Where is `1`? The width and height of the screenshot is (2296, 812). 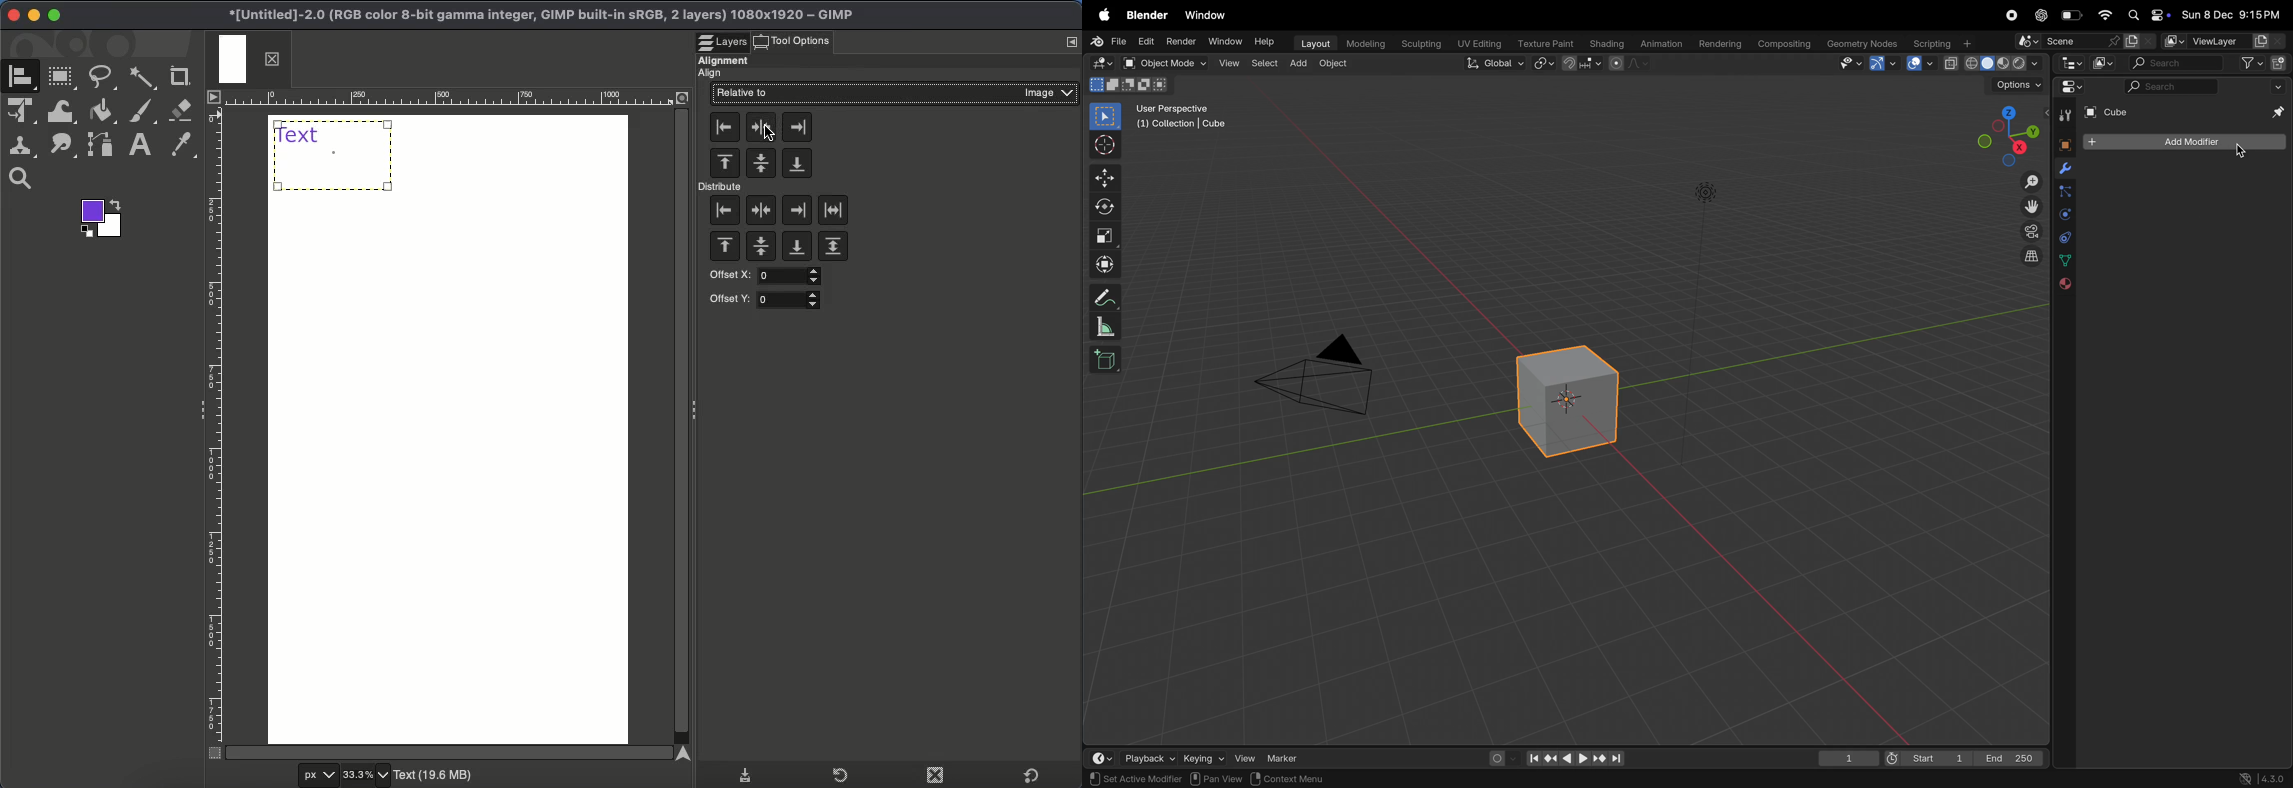 1 is located at coordinates (1849, 758).